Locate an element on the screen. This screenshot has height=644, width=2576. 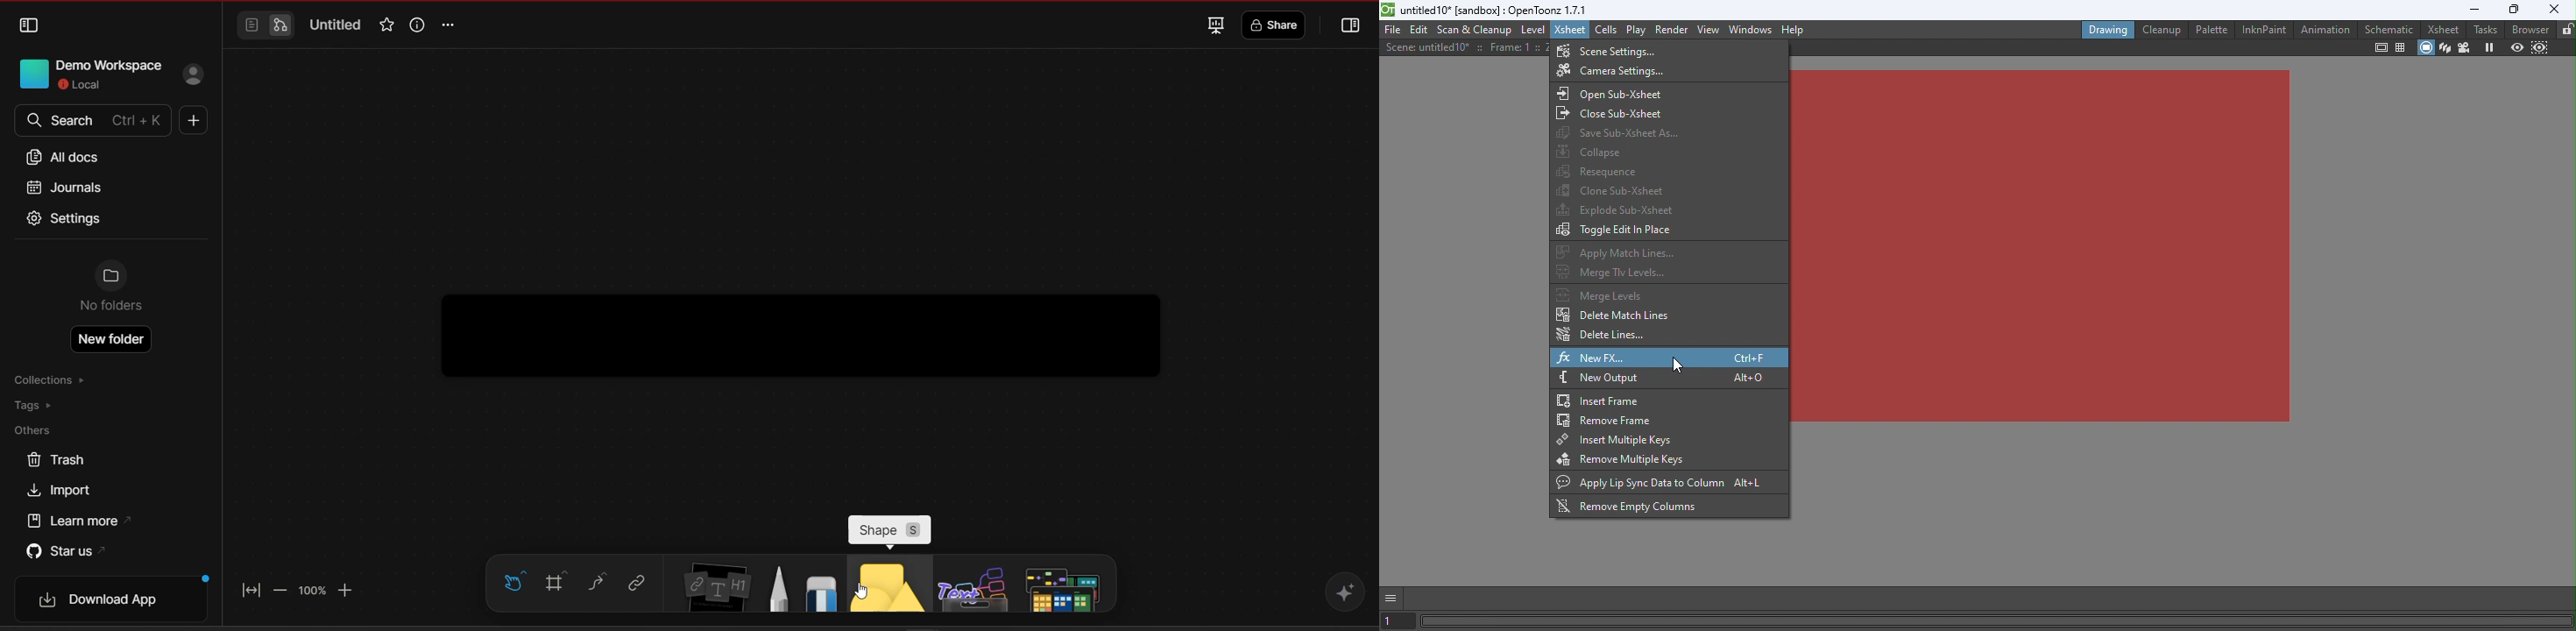
Apply match lines is located at coordinates (1620, 252).